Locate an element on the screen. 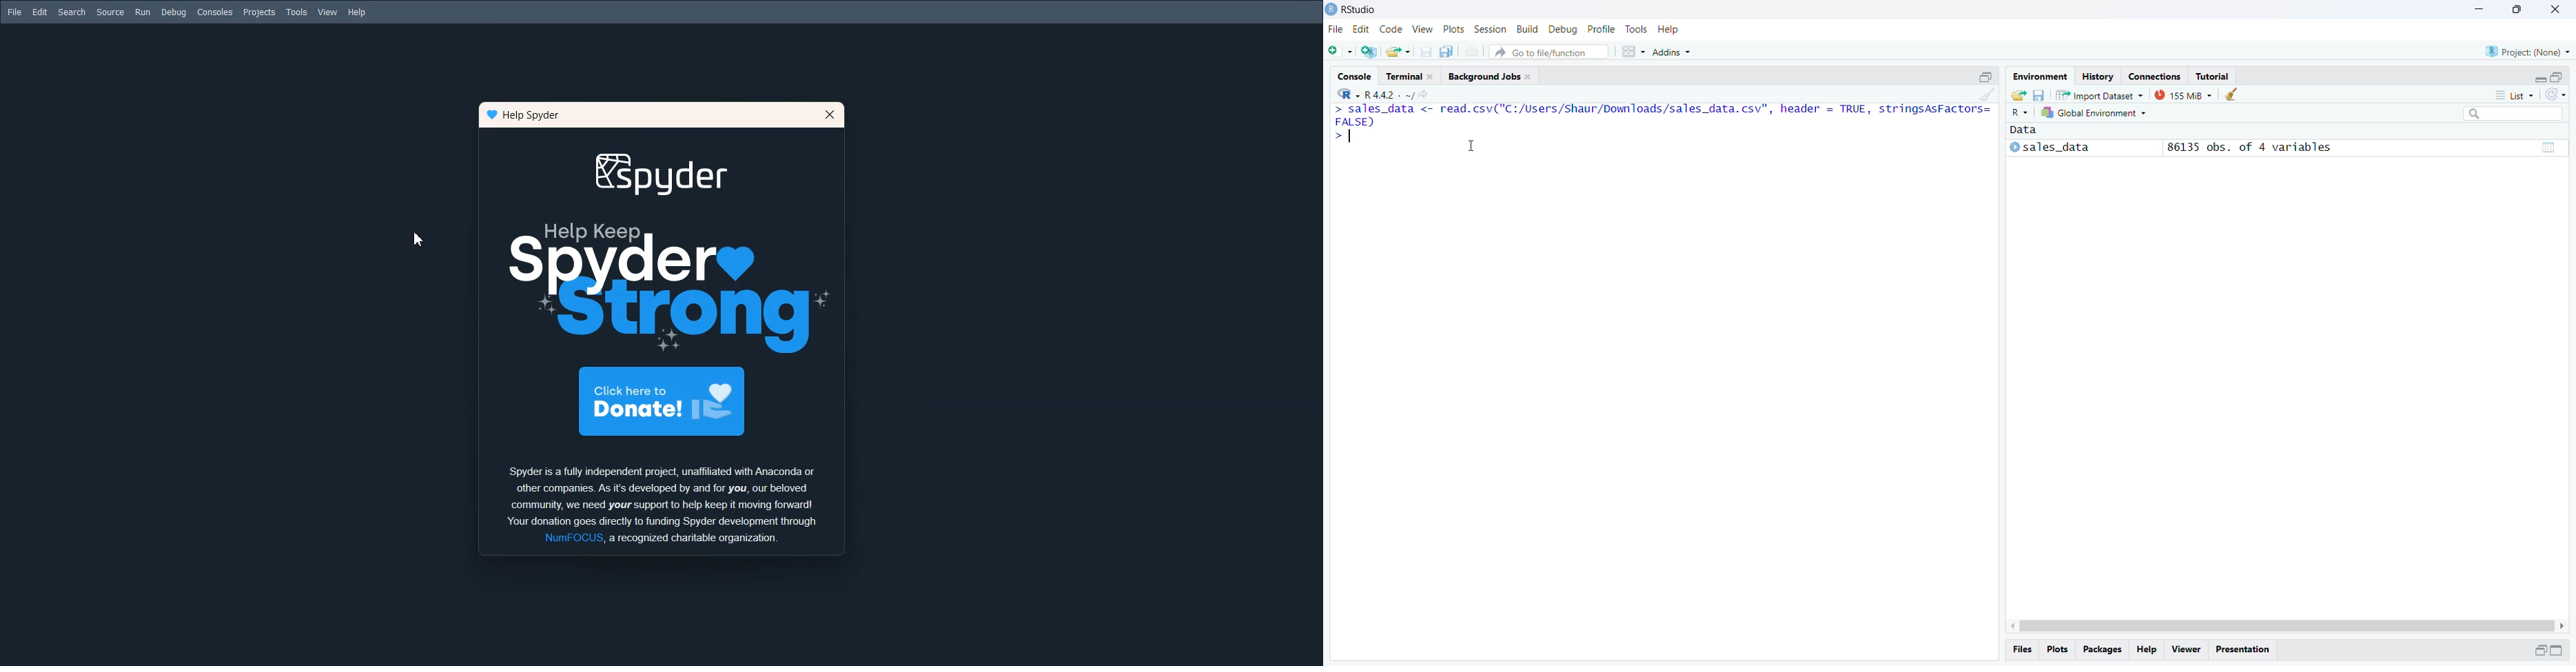  Go to file/ function is located at coordinates (1542, 52).